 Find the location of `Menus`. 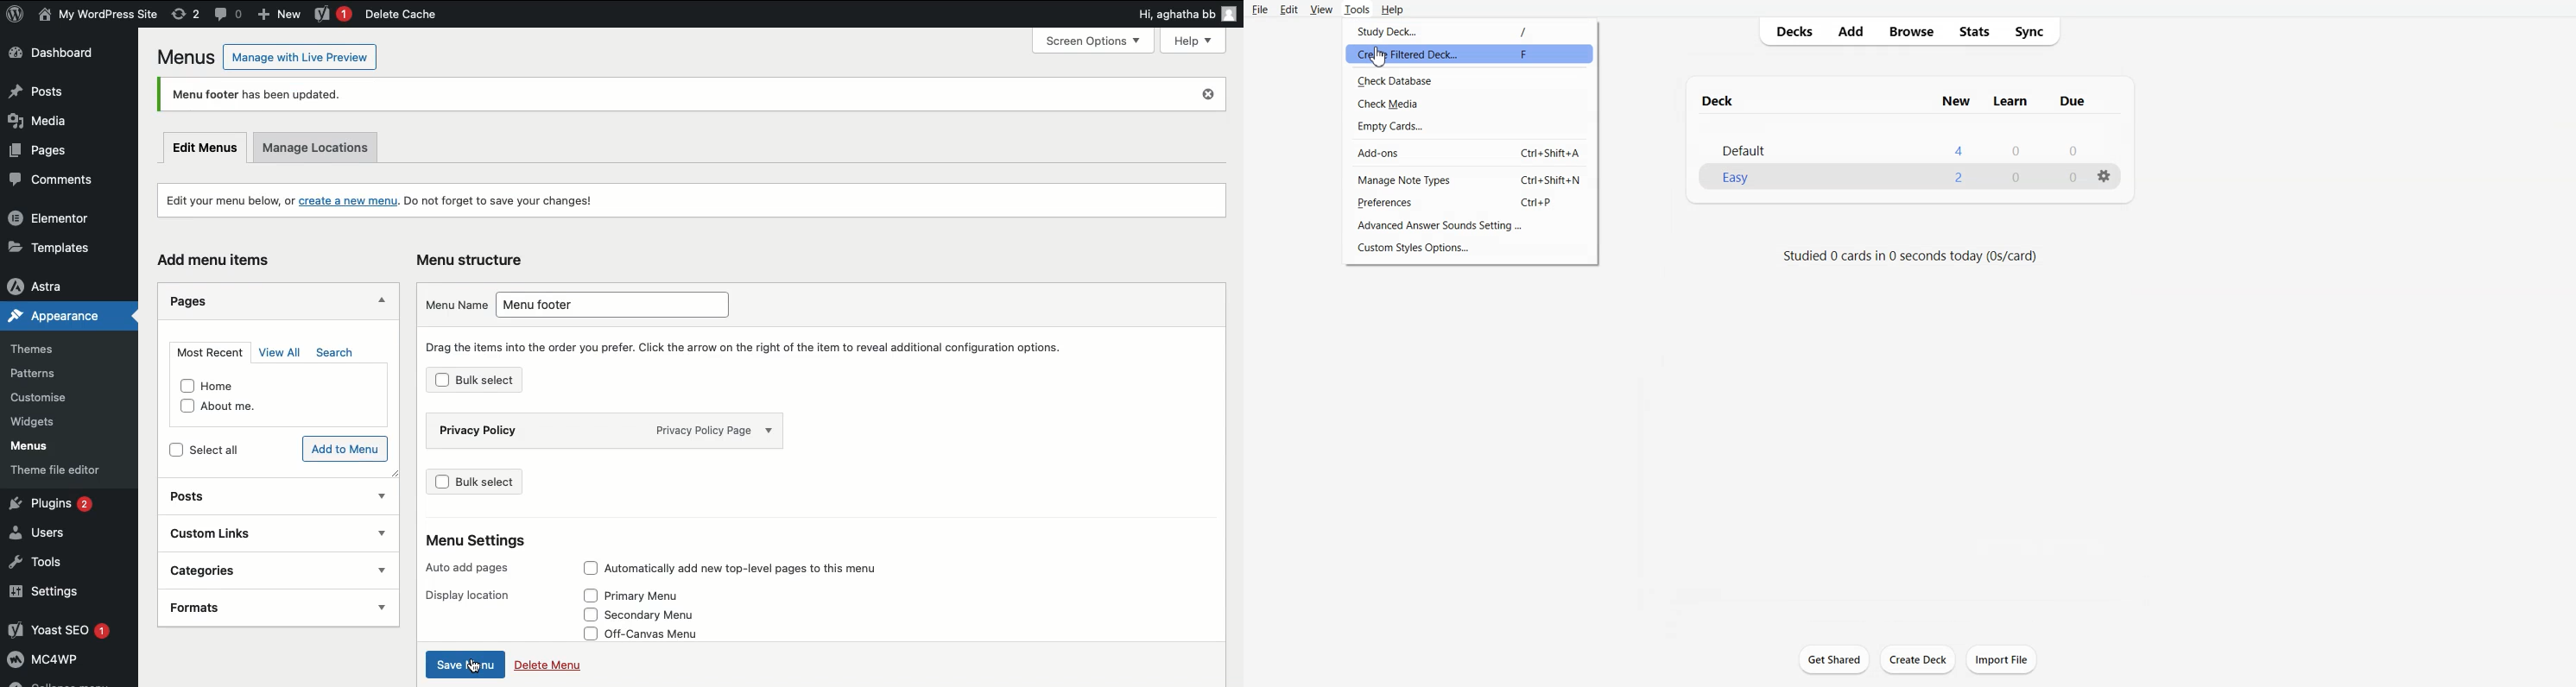

Menus is located at coordinates (183, 57).